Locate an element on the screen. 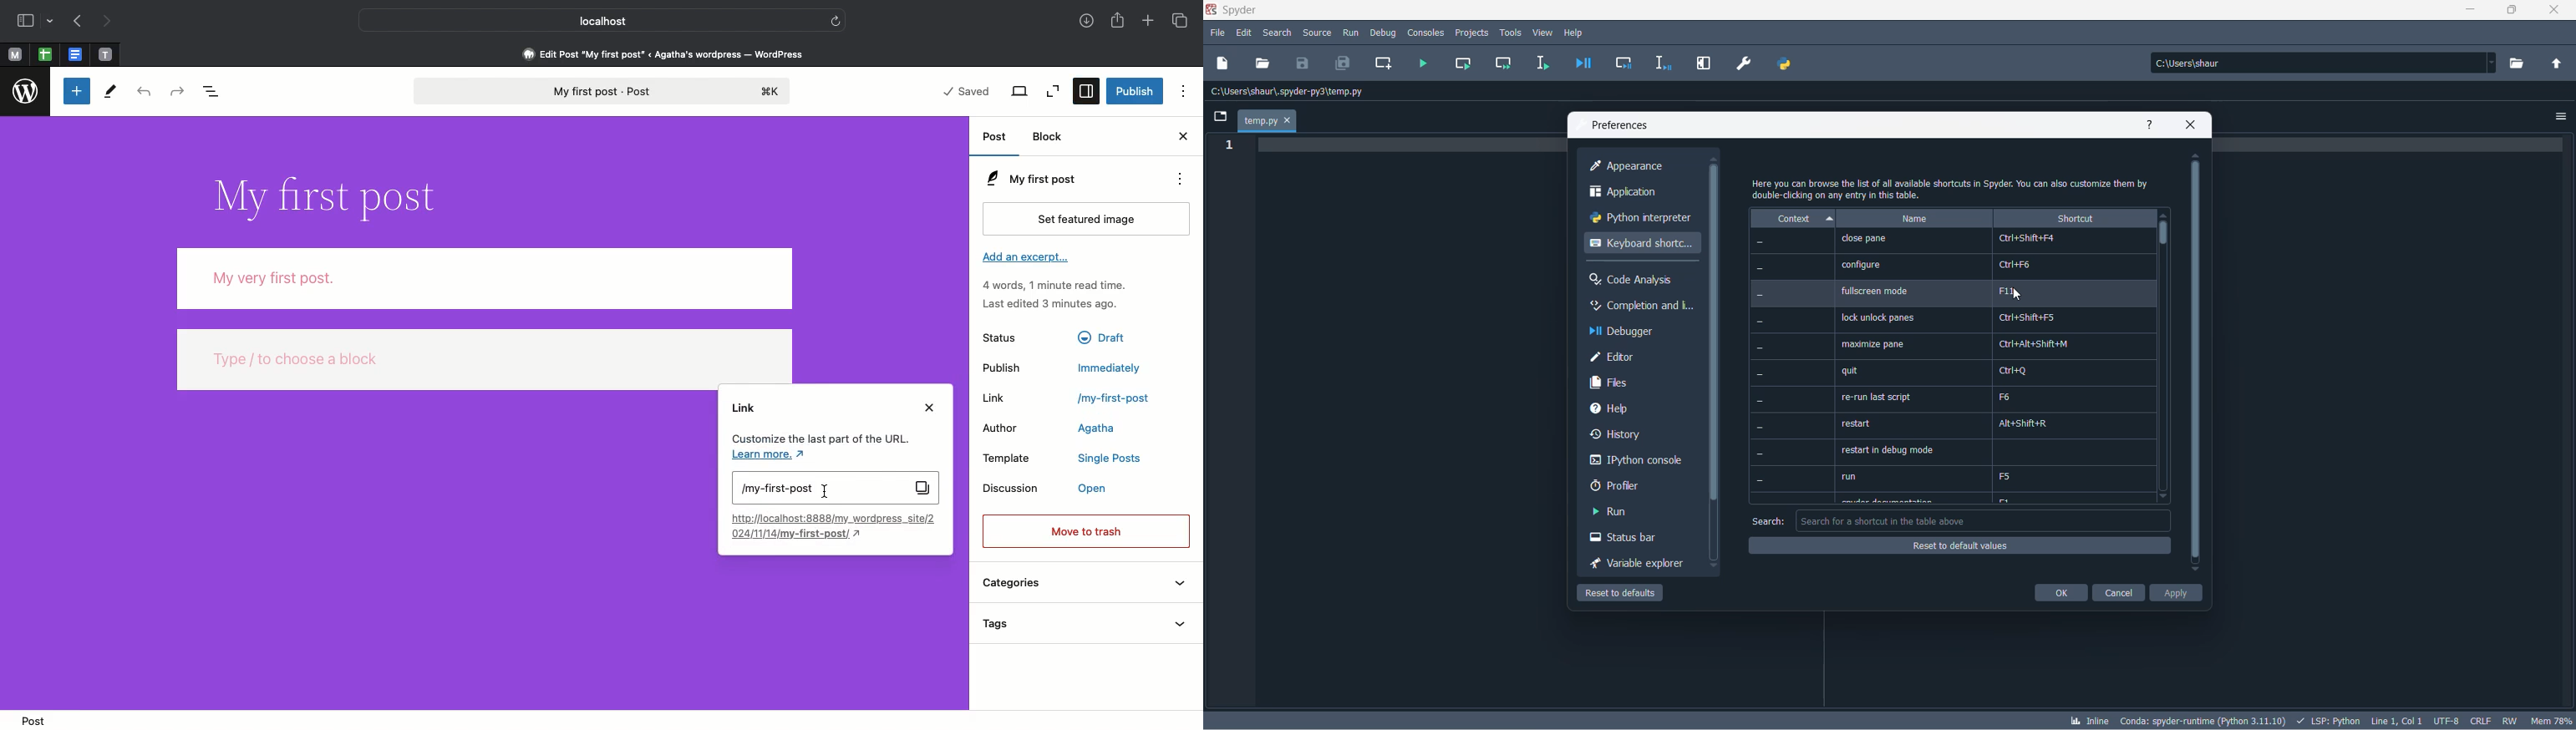 The image size is (2576, 756). path dropdown is located at coordinates (2496, 63).